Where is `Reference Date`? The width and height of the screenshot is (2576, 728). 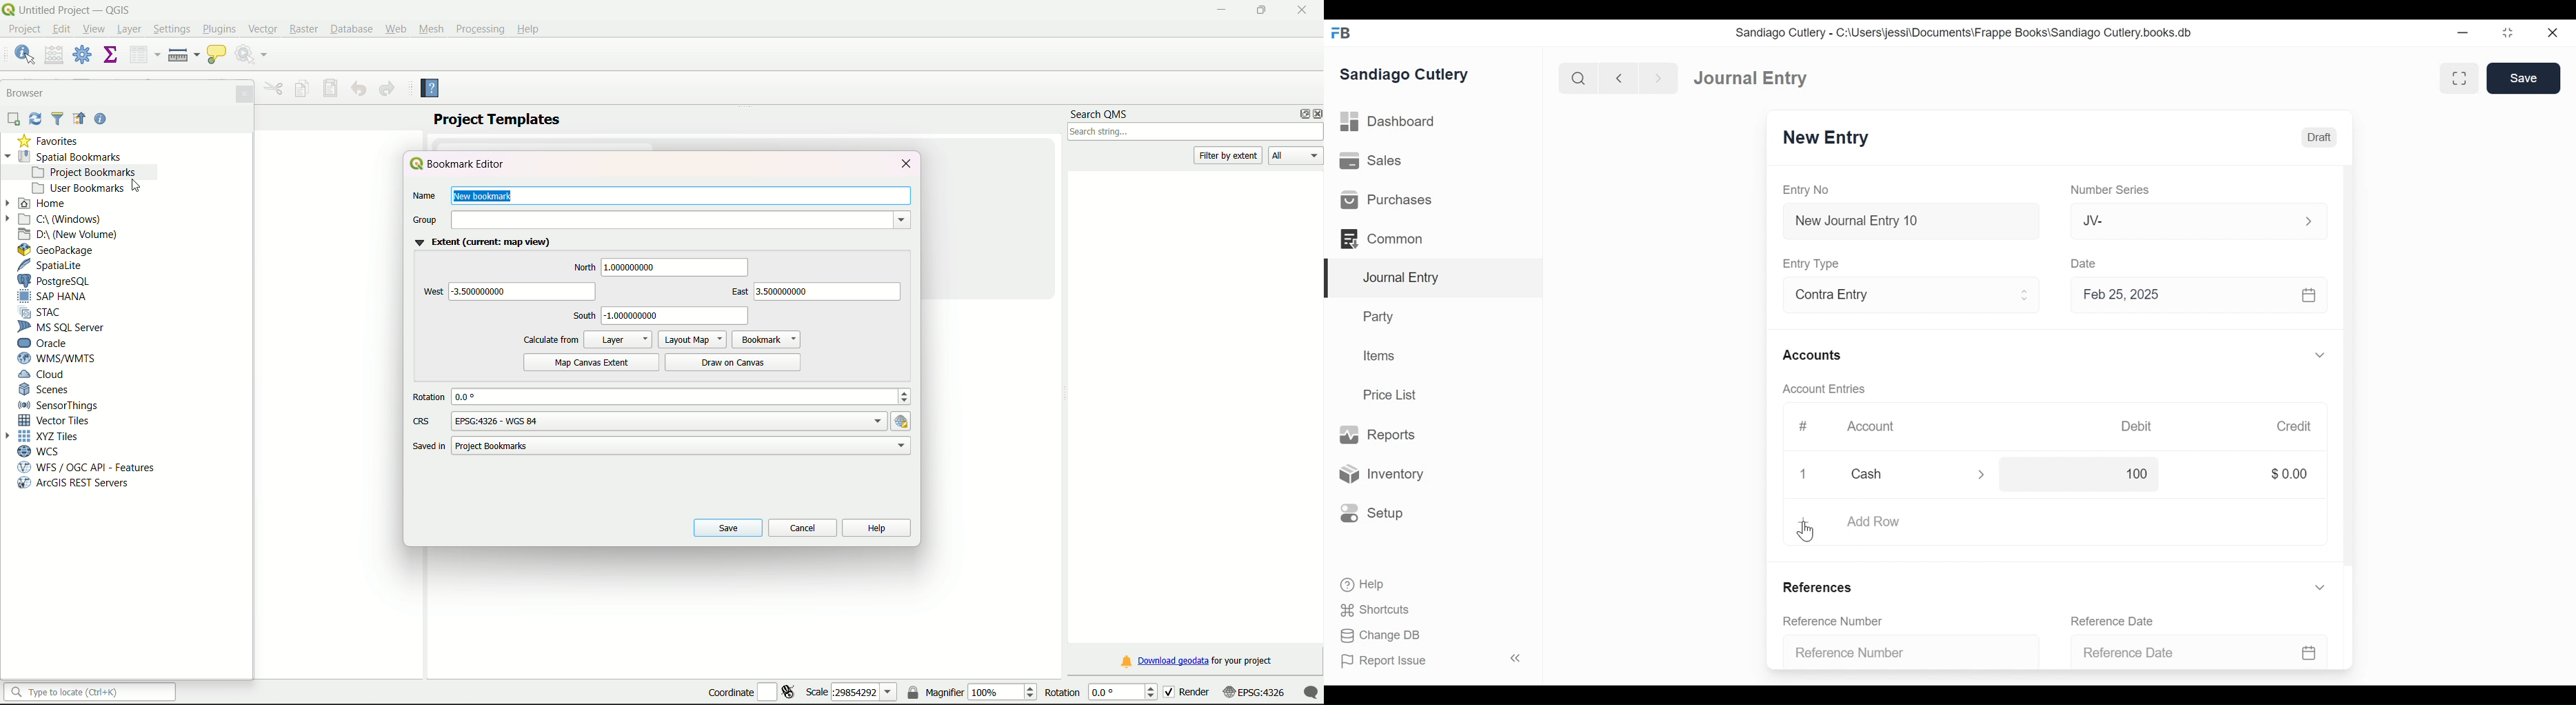
Reference Date is located at coordinates (2117, 620).